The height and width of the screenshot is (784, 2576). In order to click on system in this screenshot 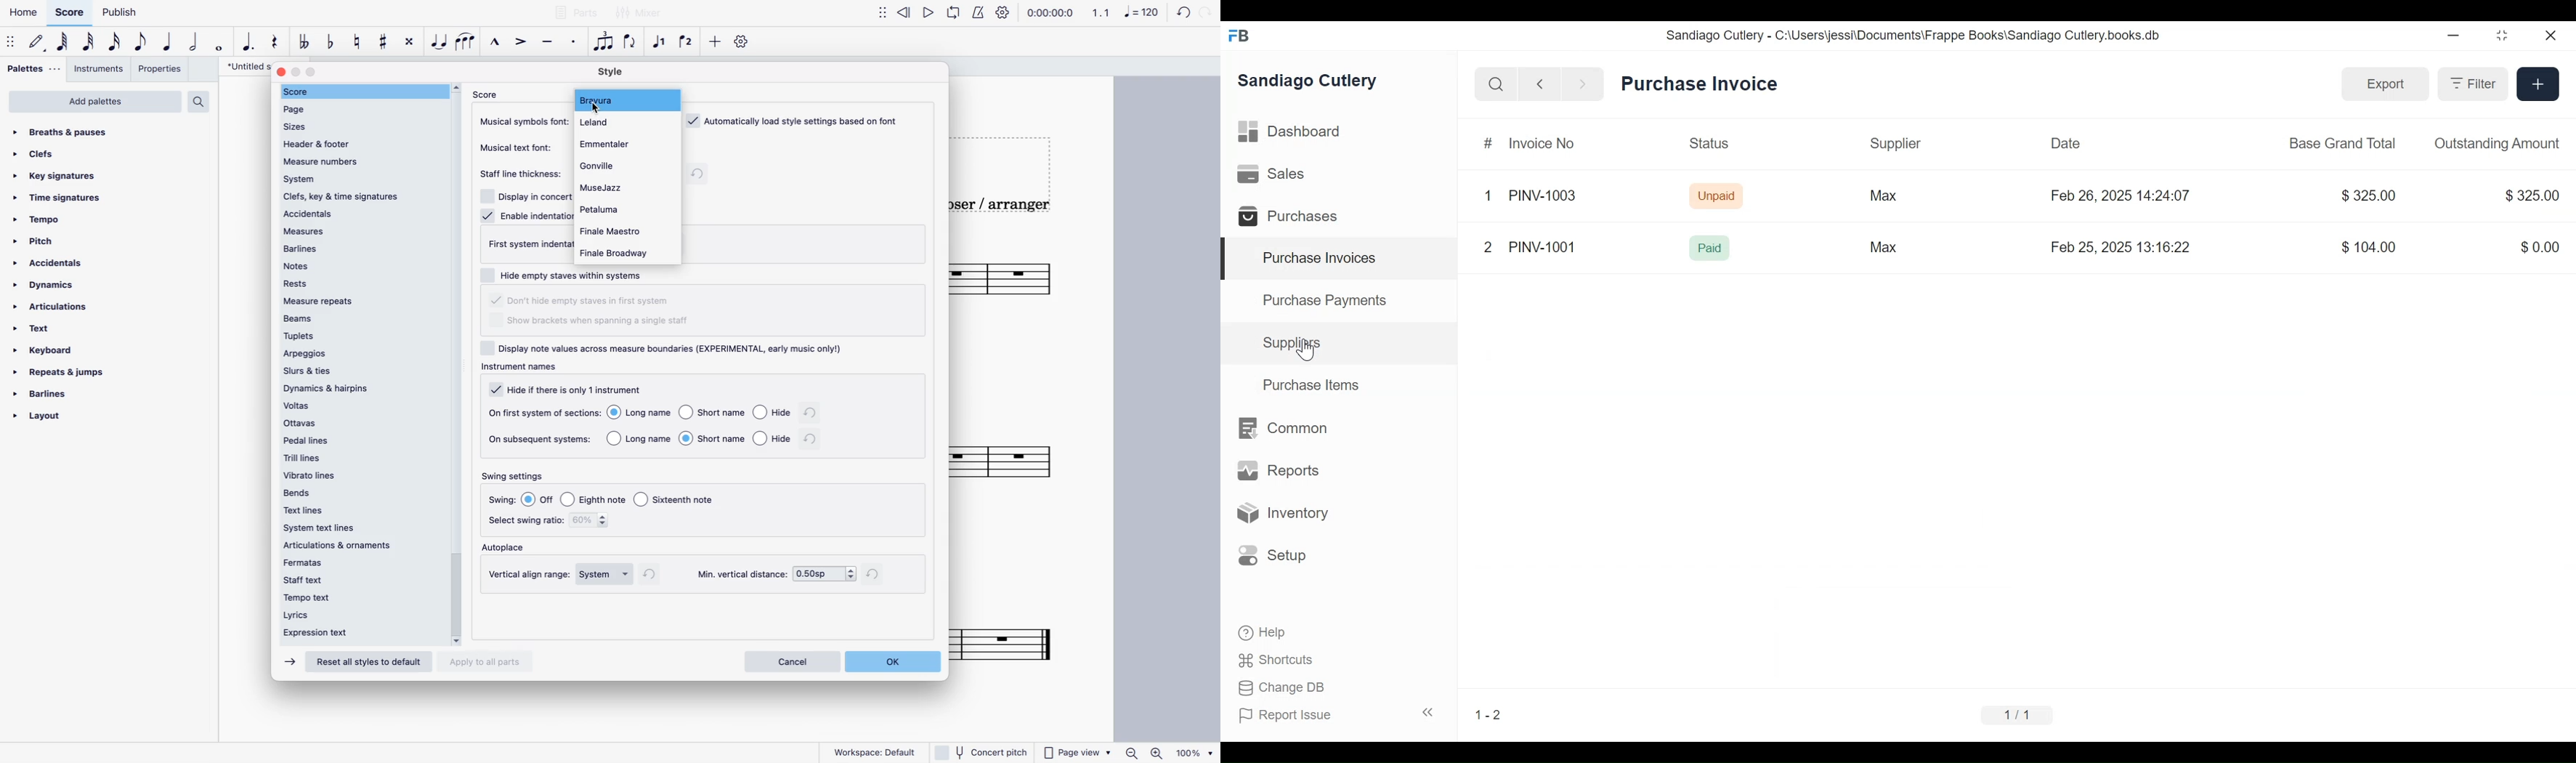, I will do `click(358, 179)`.